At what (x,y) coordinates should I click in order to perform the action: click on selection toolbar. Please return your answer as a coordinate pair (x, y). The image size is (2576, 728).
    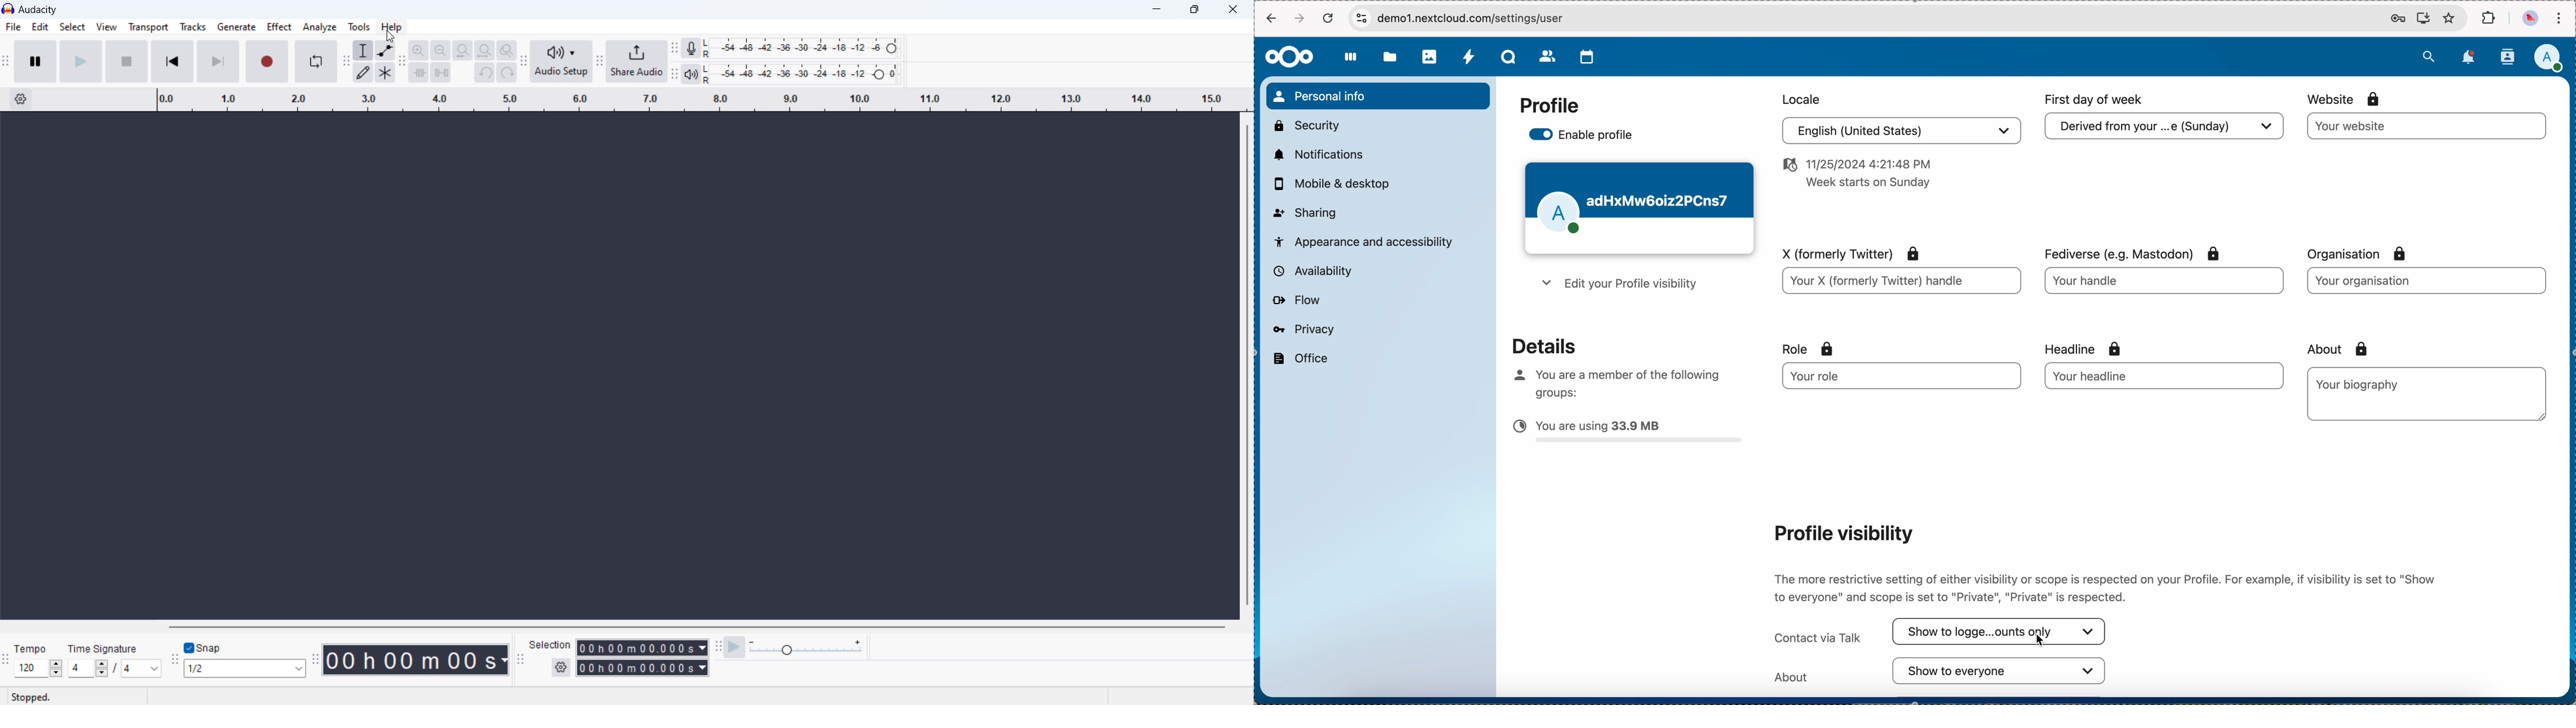
    Looking at the image, I should click on (522, 659).